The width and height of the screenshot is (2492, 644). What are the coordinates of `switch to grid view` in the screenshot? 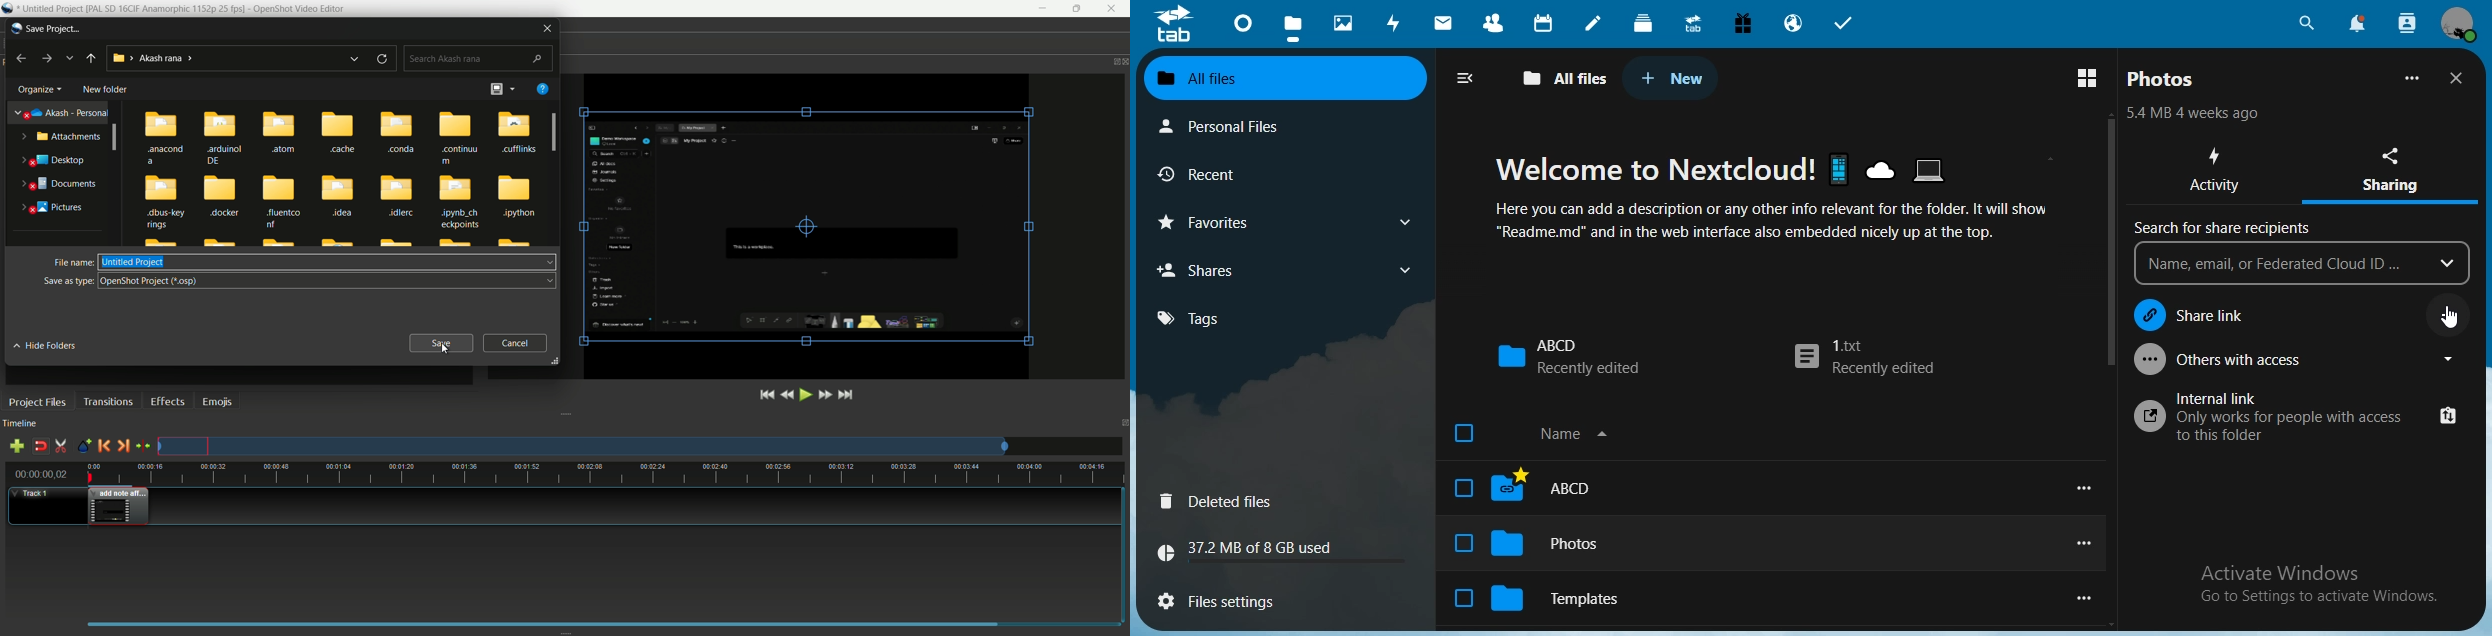 It's located at (2089, 77).